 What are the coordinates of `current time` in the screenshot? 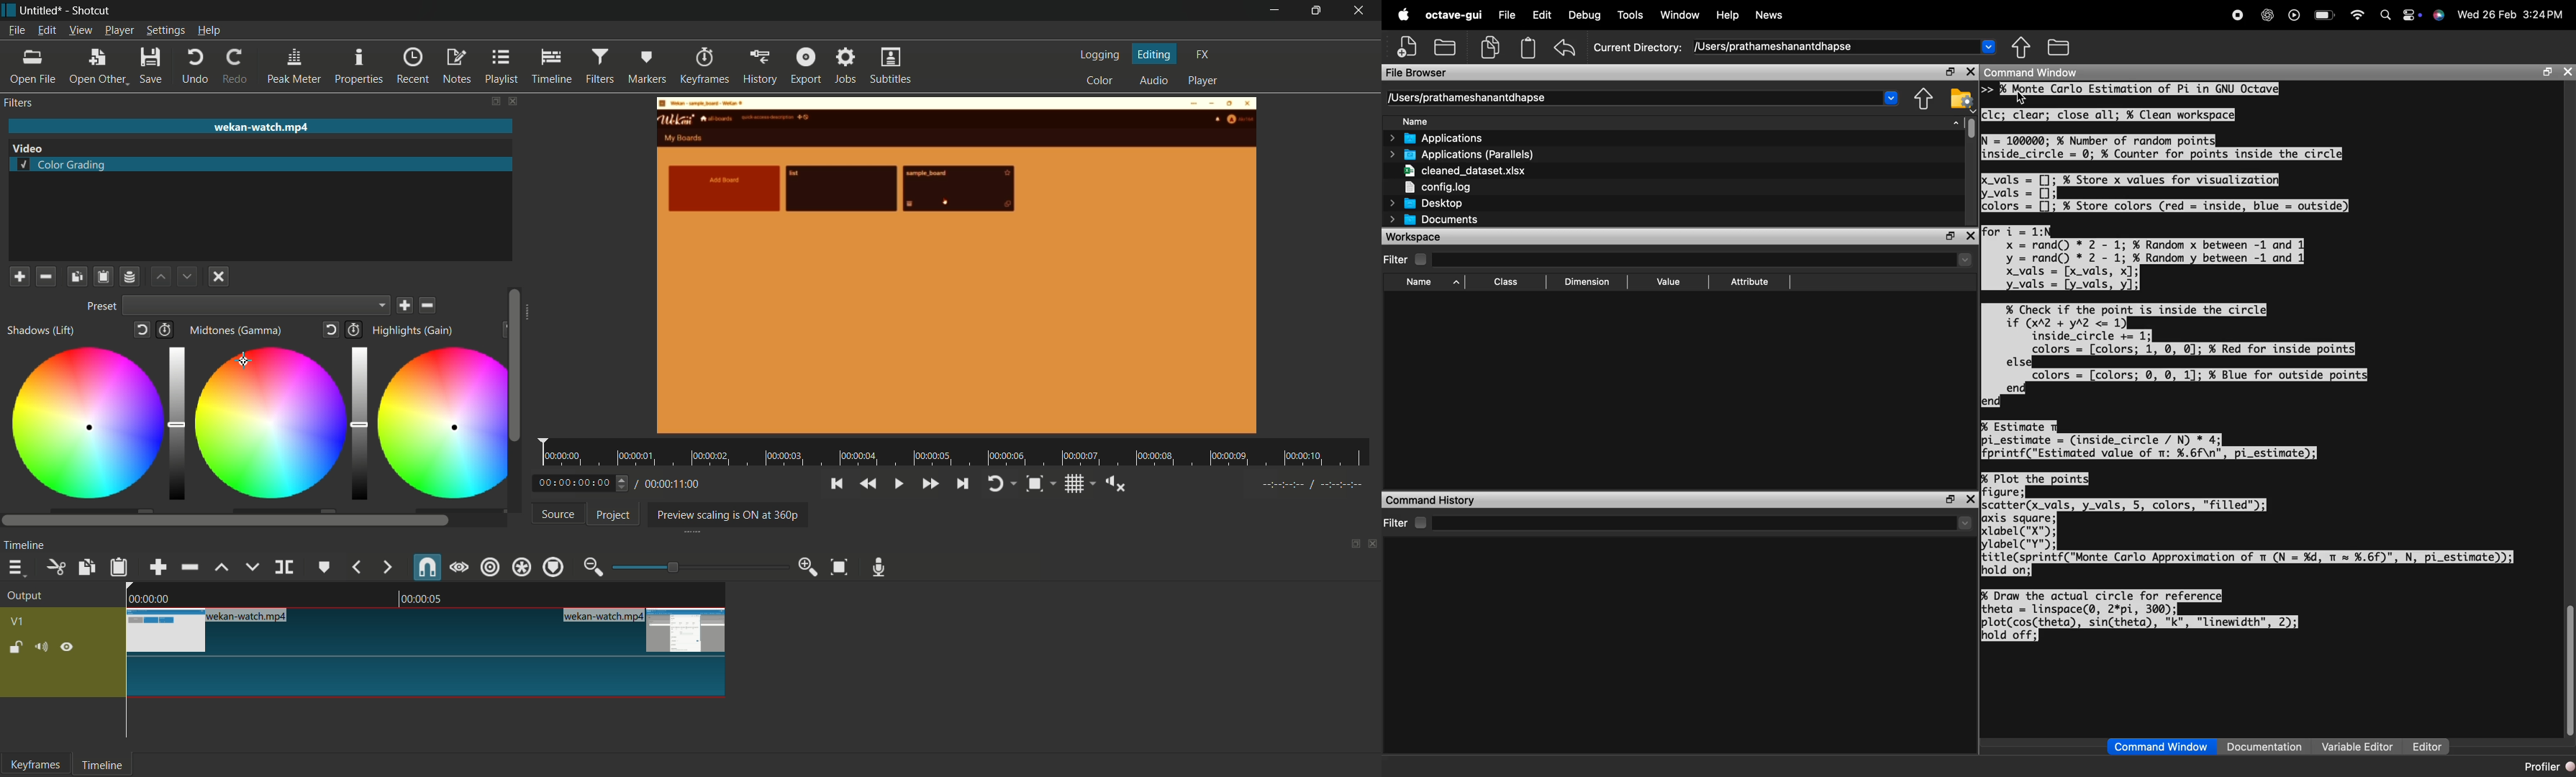 It's located at (584, 482).